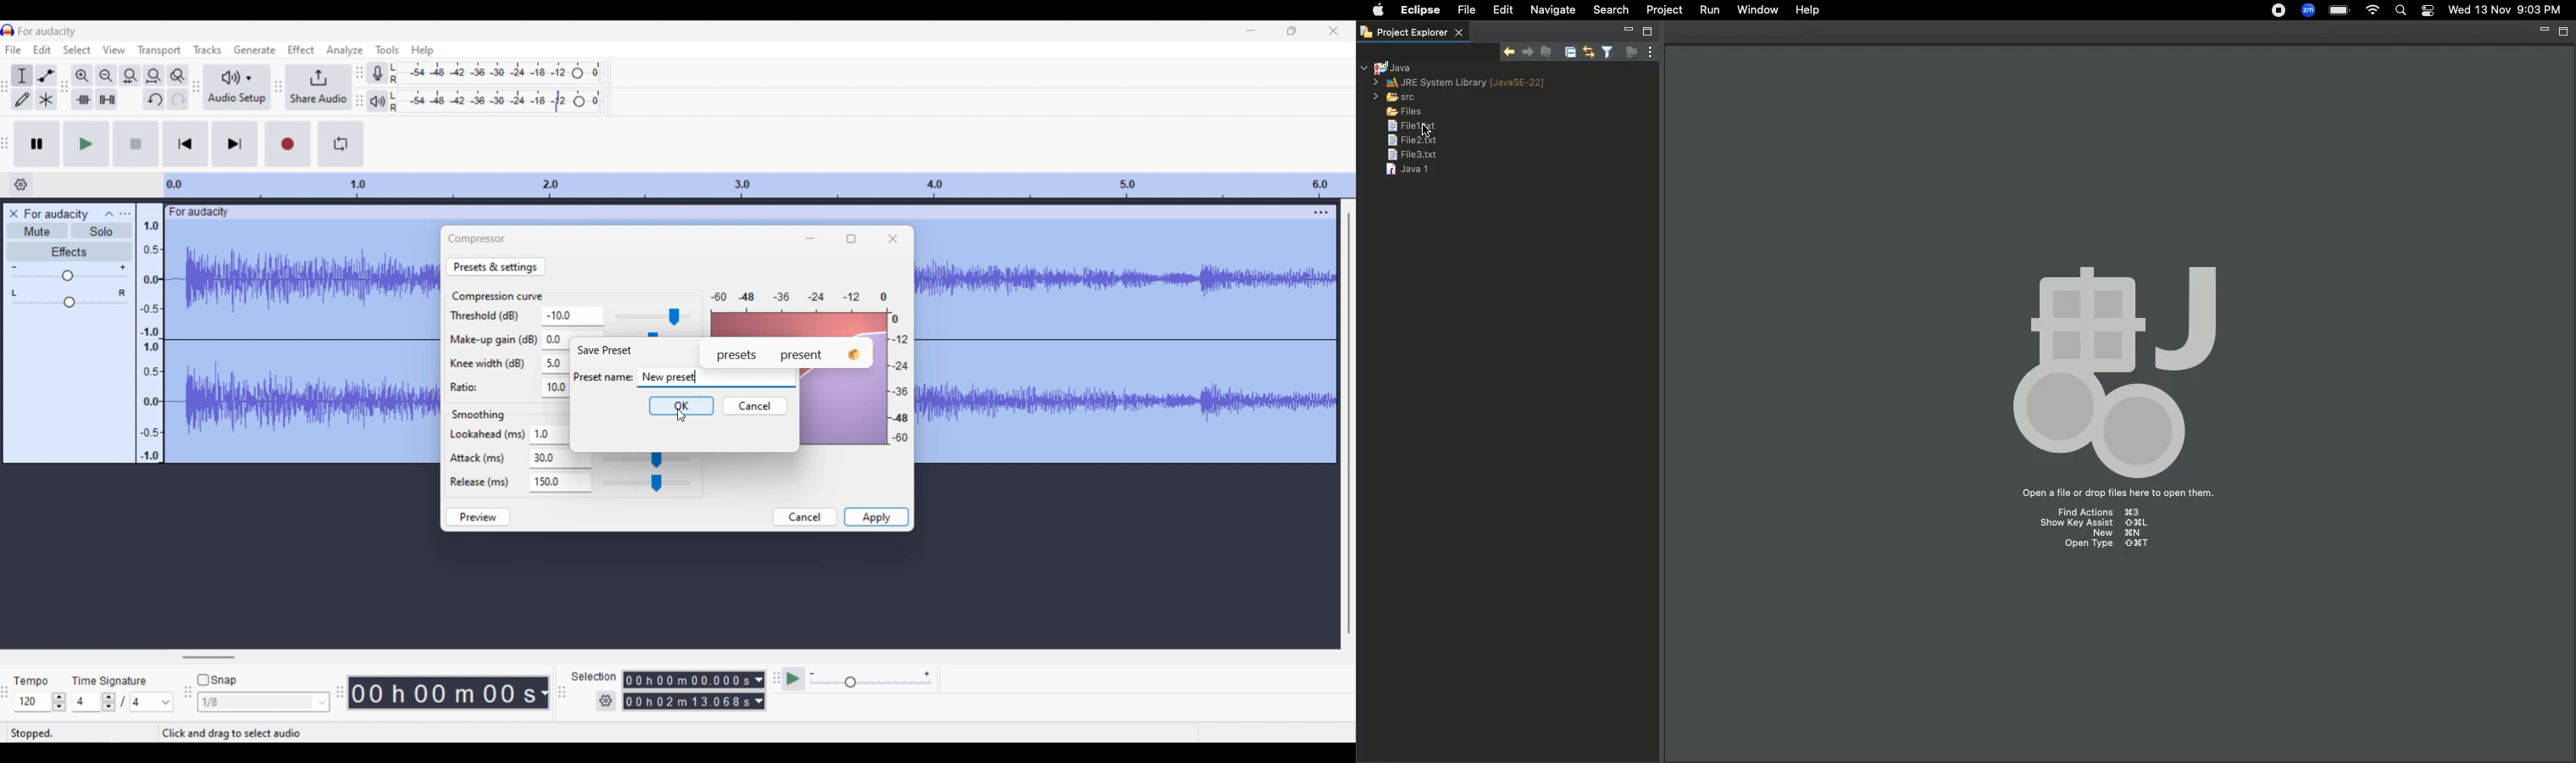  What do you see at coordinates (755, 406) in the screenshot?
I see `Cancel` at bounding box center [755, 406].